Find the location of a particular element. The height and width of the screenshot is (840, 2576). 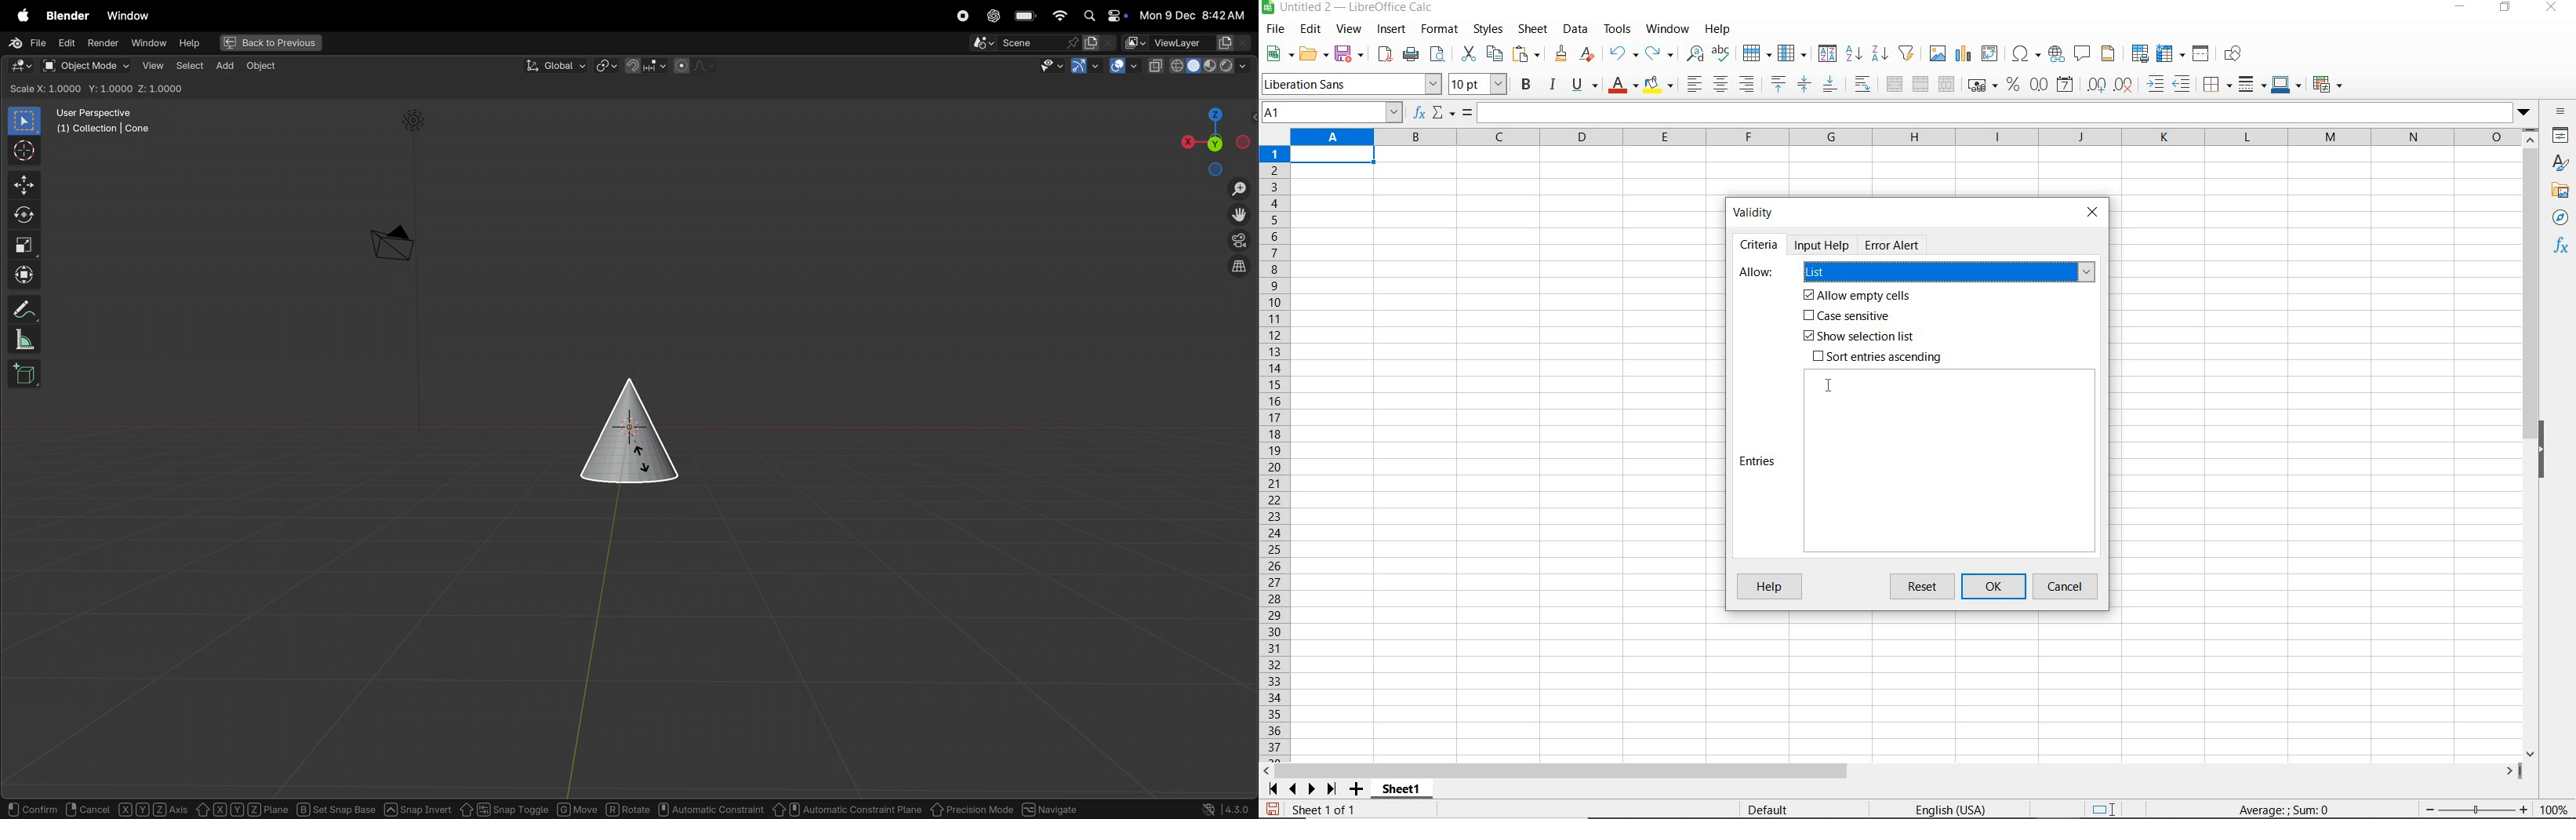

center vertically is located at coordinates (1804, 85).